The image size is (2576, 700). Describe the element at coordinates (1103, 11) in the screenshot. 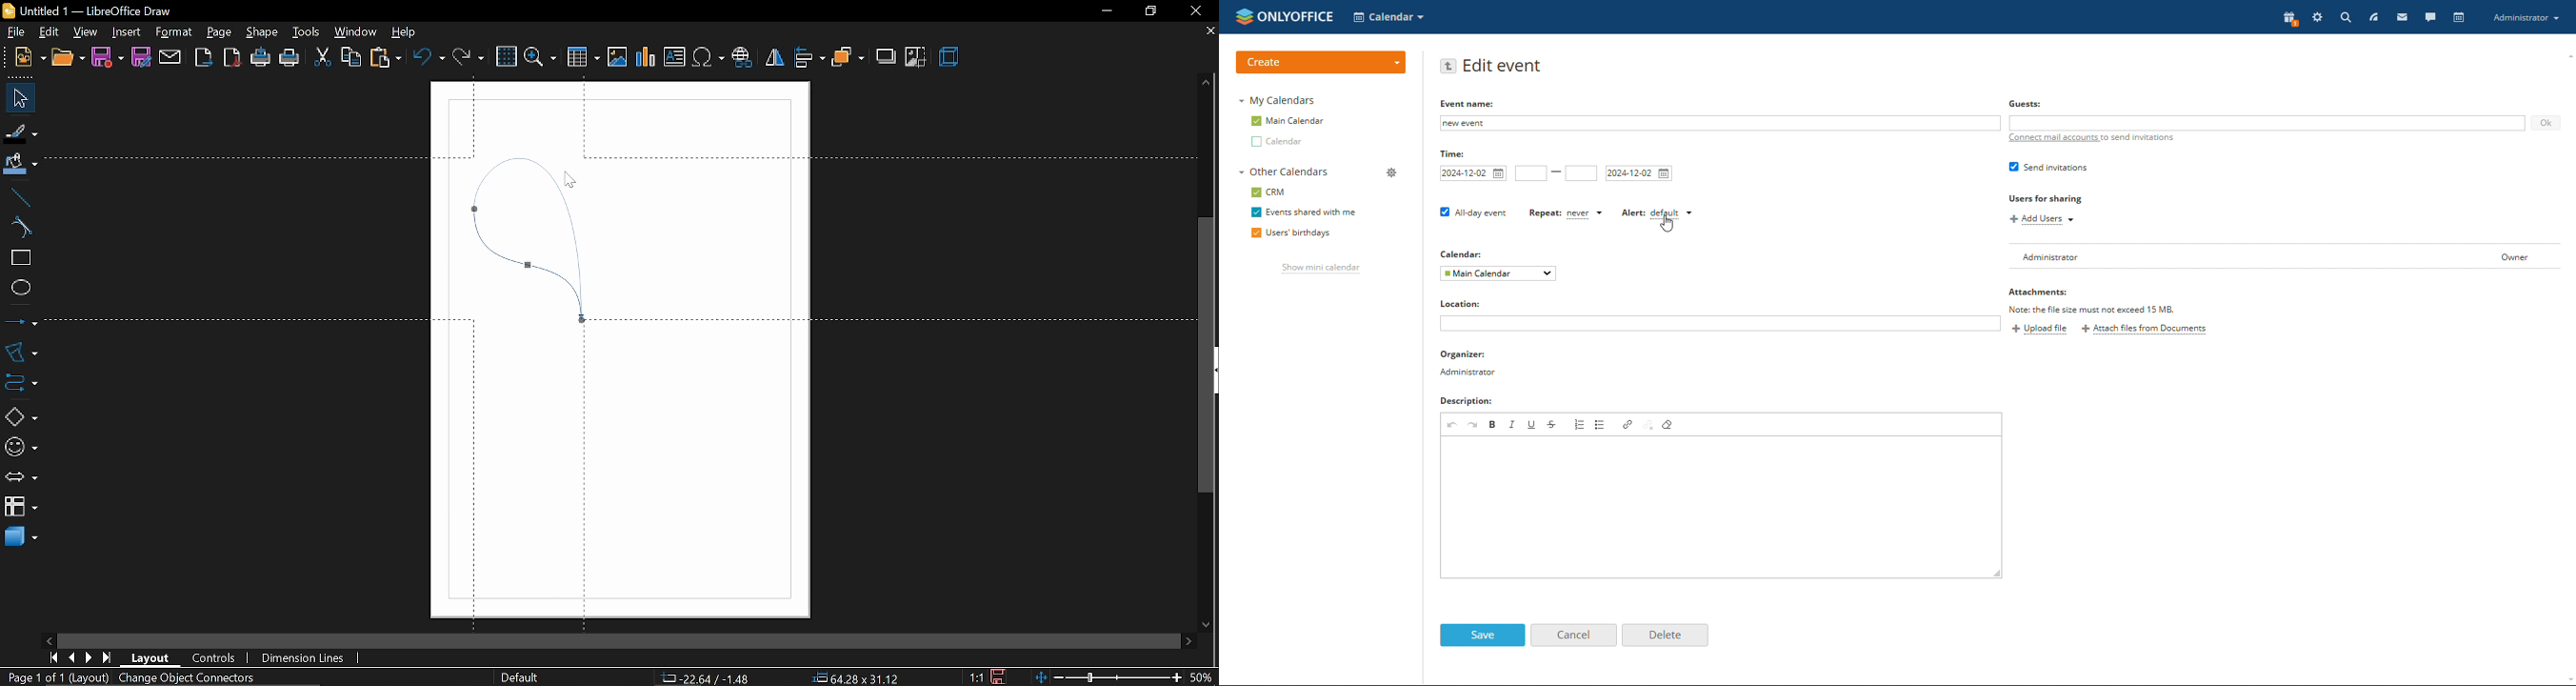

I see `minimize` at that location.